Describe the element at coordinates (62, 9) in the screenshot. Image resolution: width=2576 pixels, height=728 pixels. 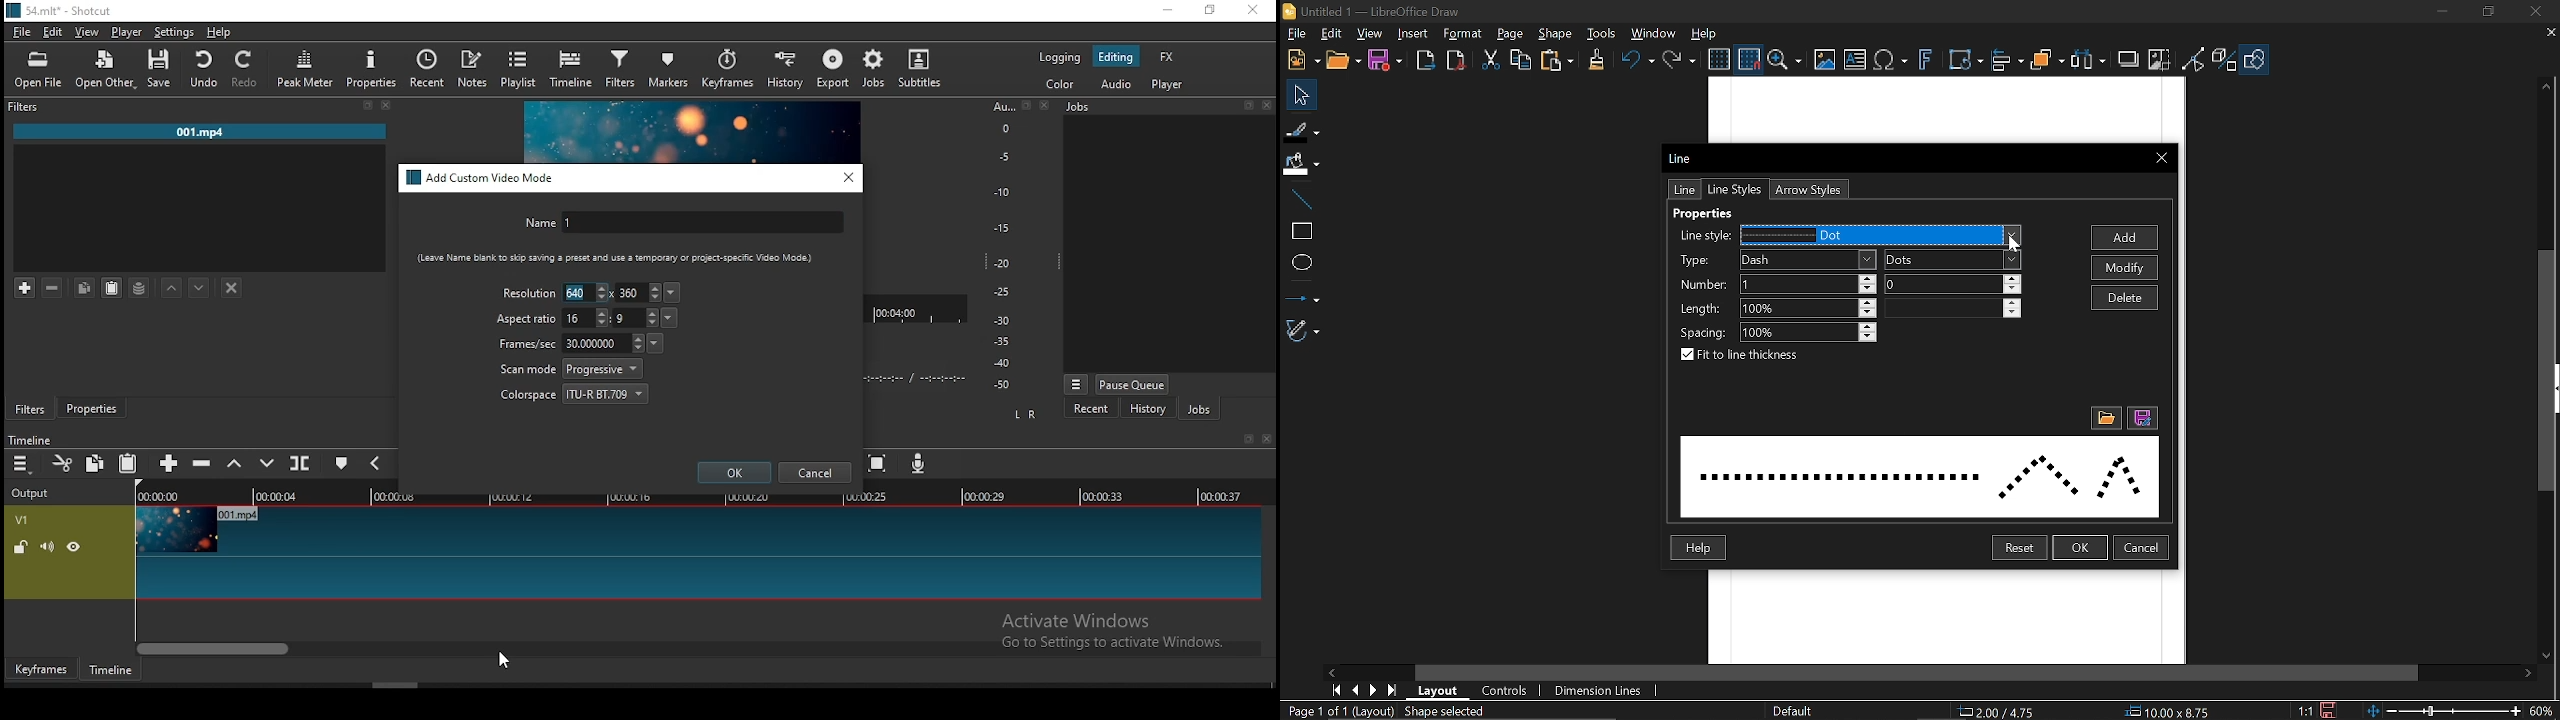
I see `icon and file name` at that location.